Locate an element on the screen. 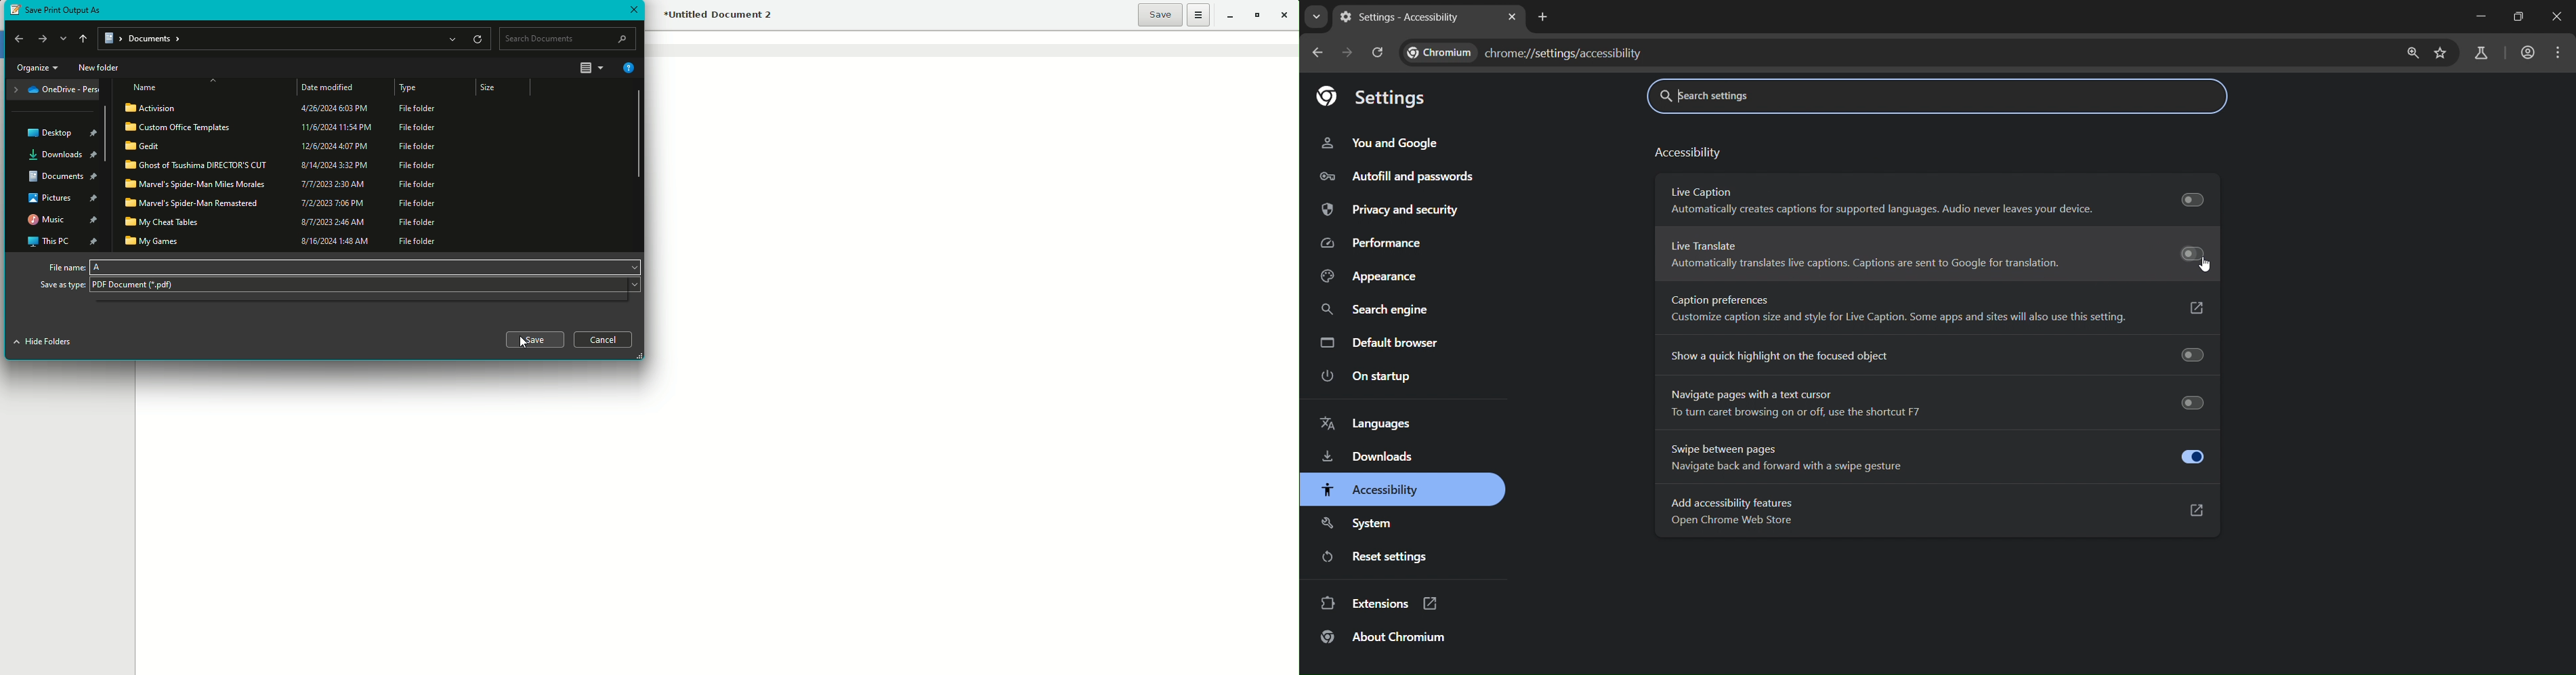 The height and width of the screenshot is (700, 2576). button is located at coordinates (2188, 508).